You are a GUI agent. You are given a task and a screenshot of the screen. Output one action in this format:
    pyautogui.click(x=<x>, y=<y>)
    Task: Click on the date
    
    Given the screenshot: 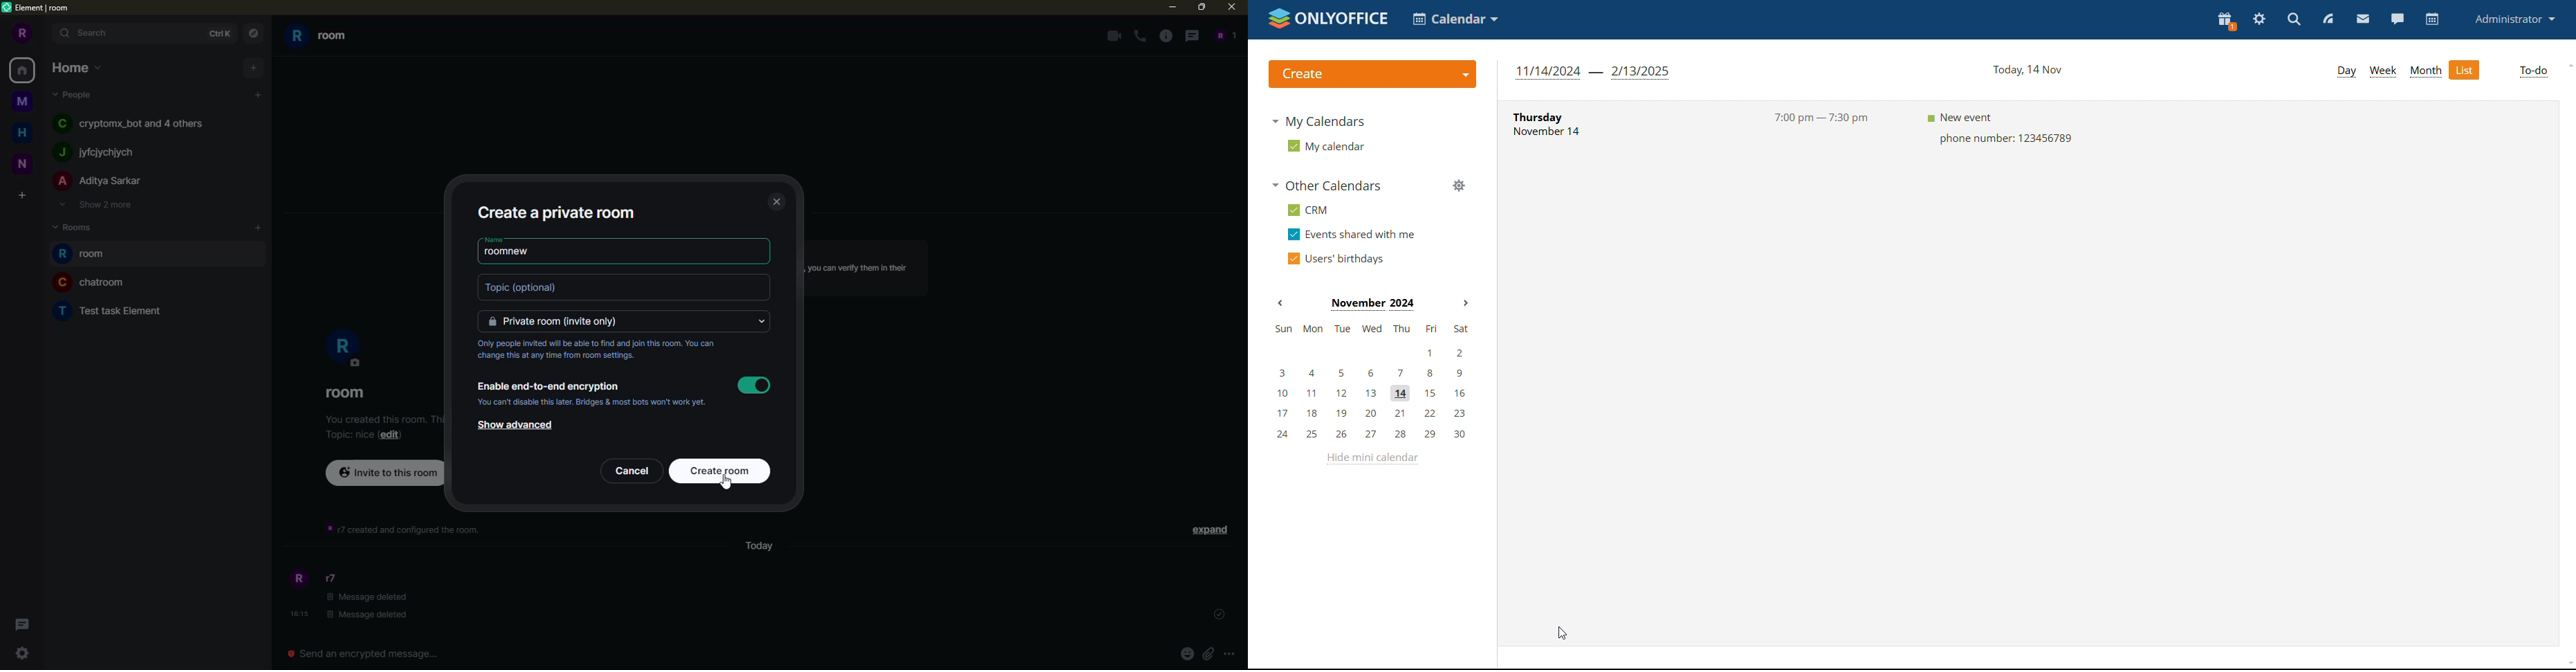 What is the action you would take?
    pyautogui.click(x=2023, y=71)
    